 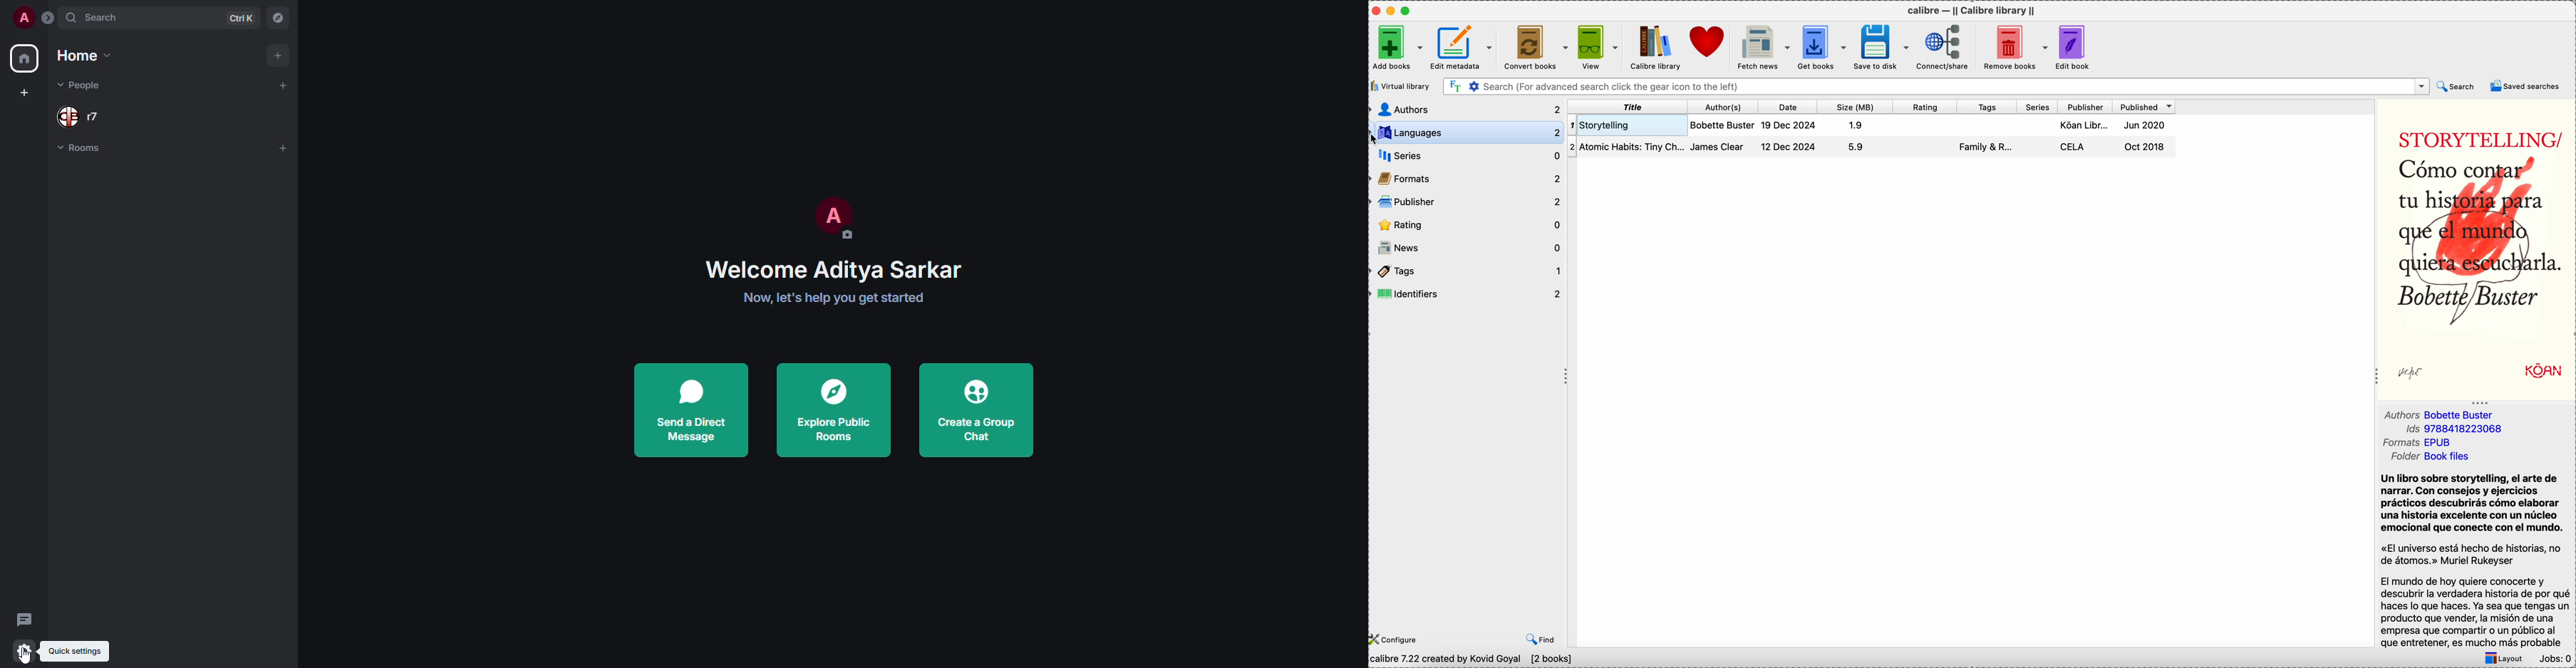 I want to click on maximize Calibre, so click(x=1408, y=10).